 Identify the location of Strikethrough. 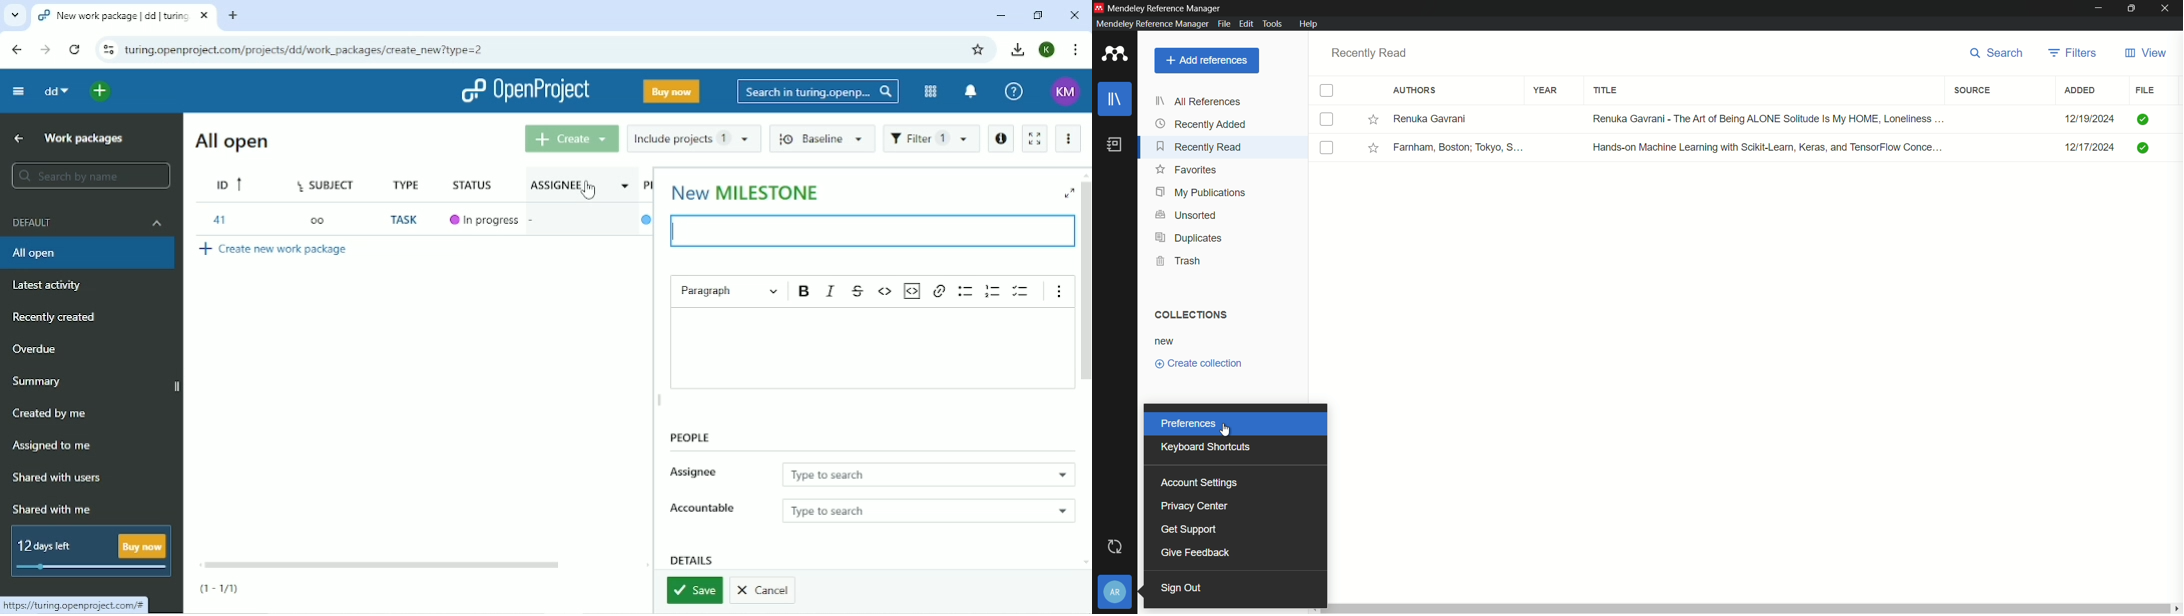
(858, 290).